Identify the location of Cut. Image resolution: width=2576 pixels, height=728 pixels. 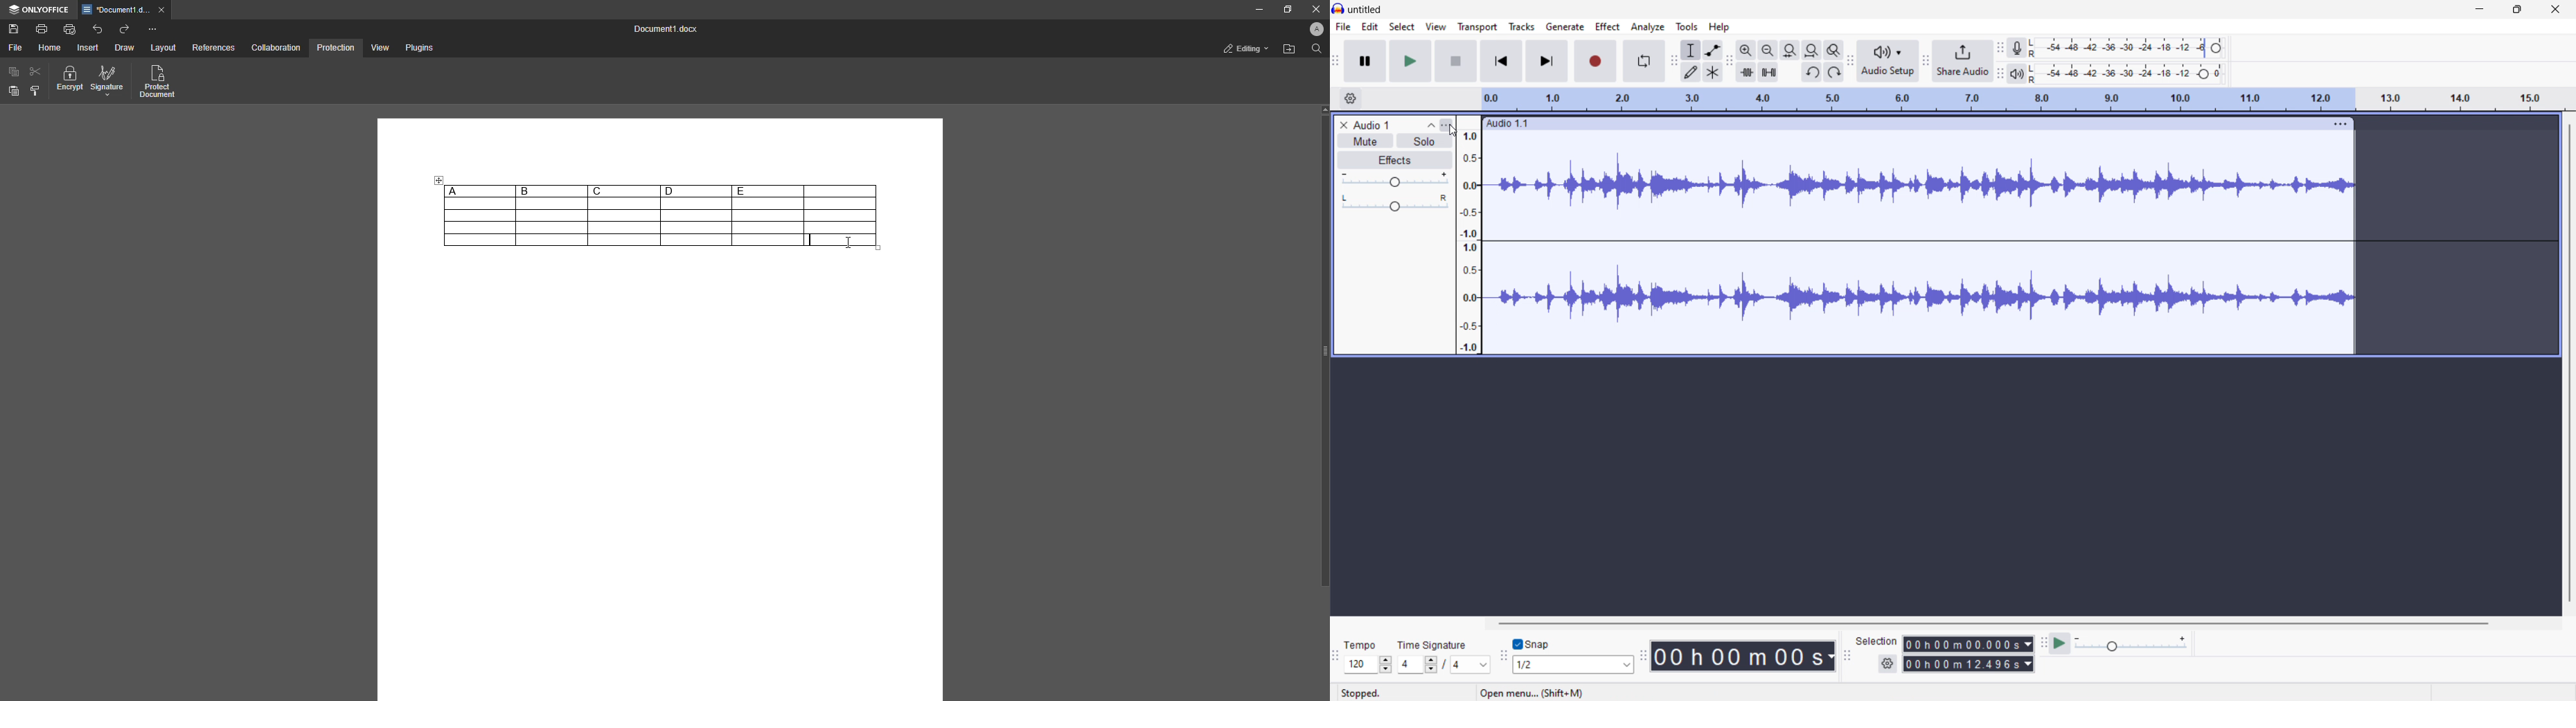
(36, 71).